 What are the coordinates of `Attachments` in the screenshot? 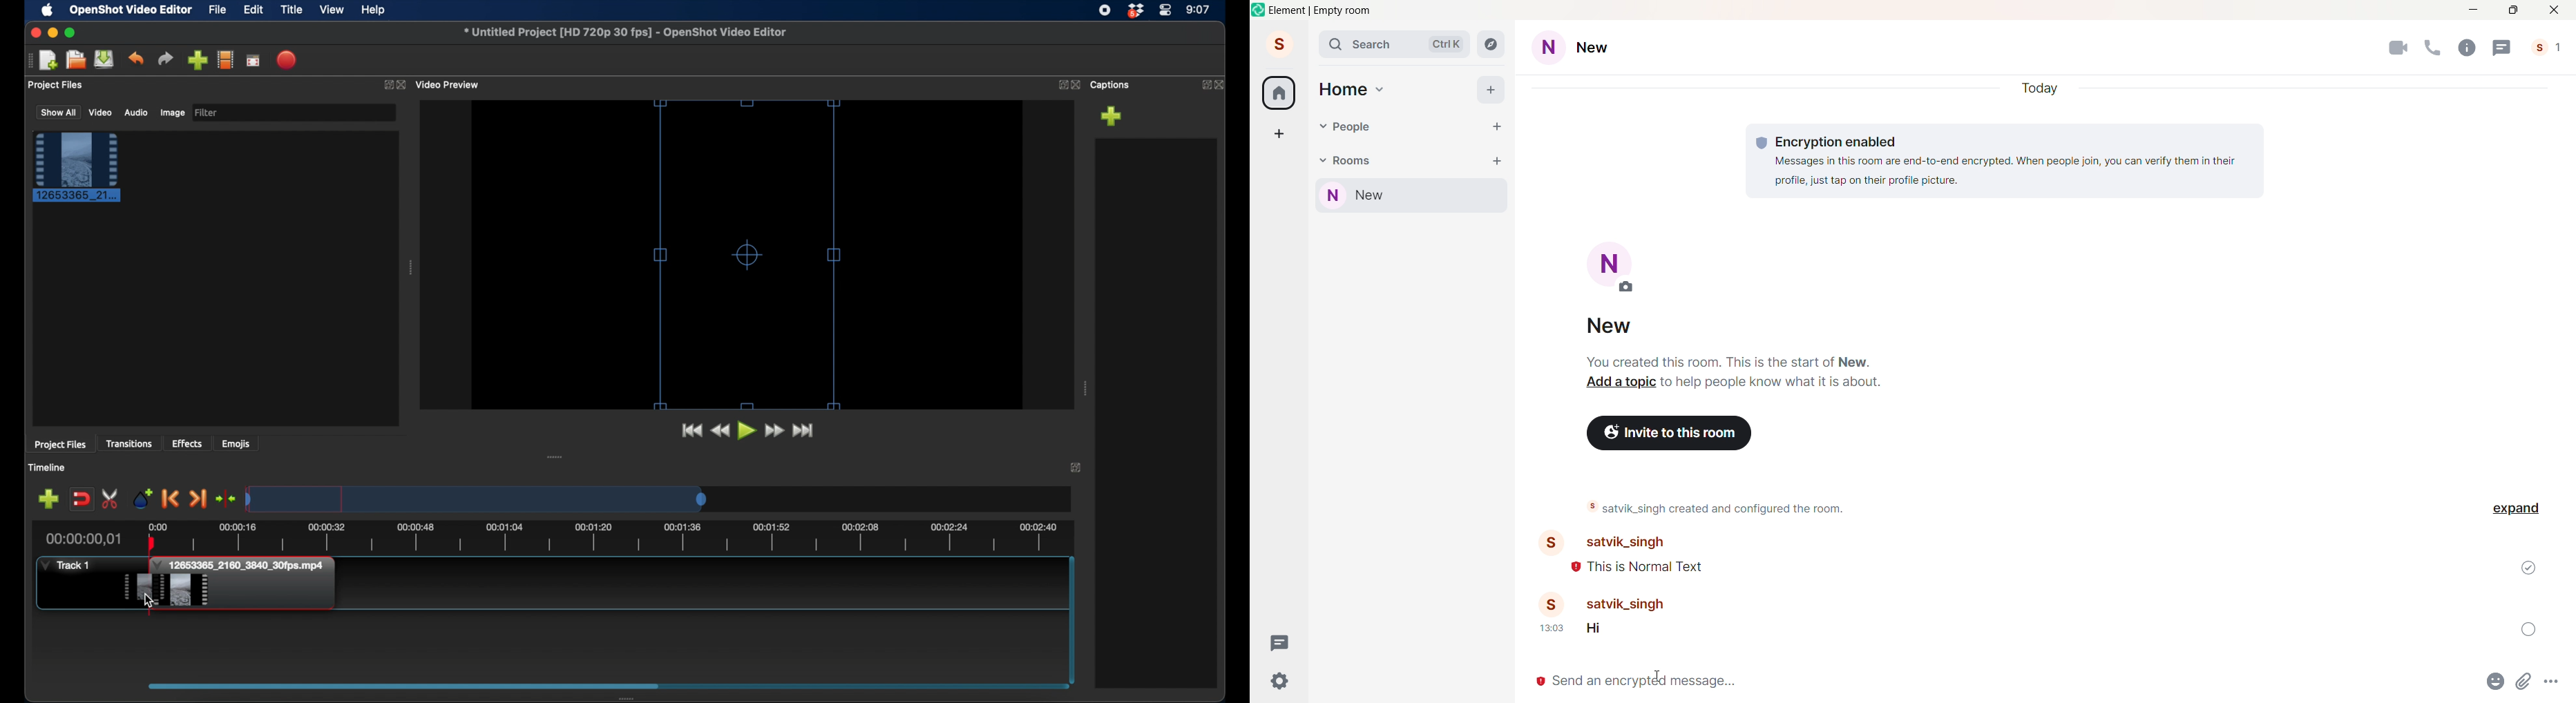 It's located at (2526, 684).